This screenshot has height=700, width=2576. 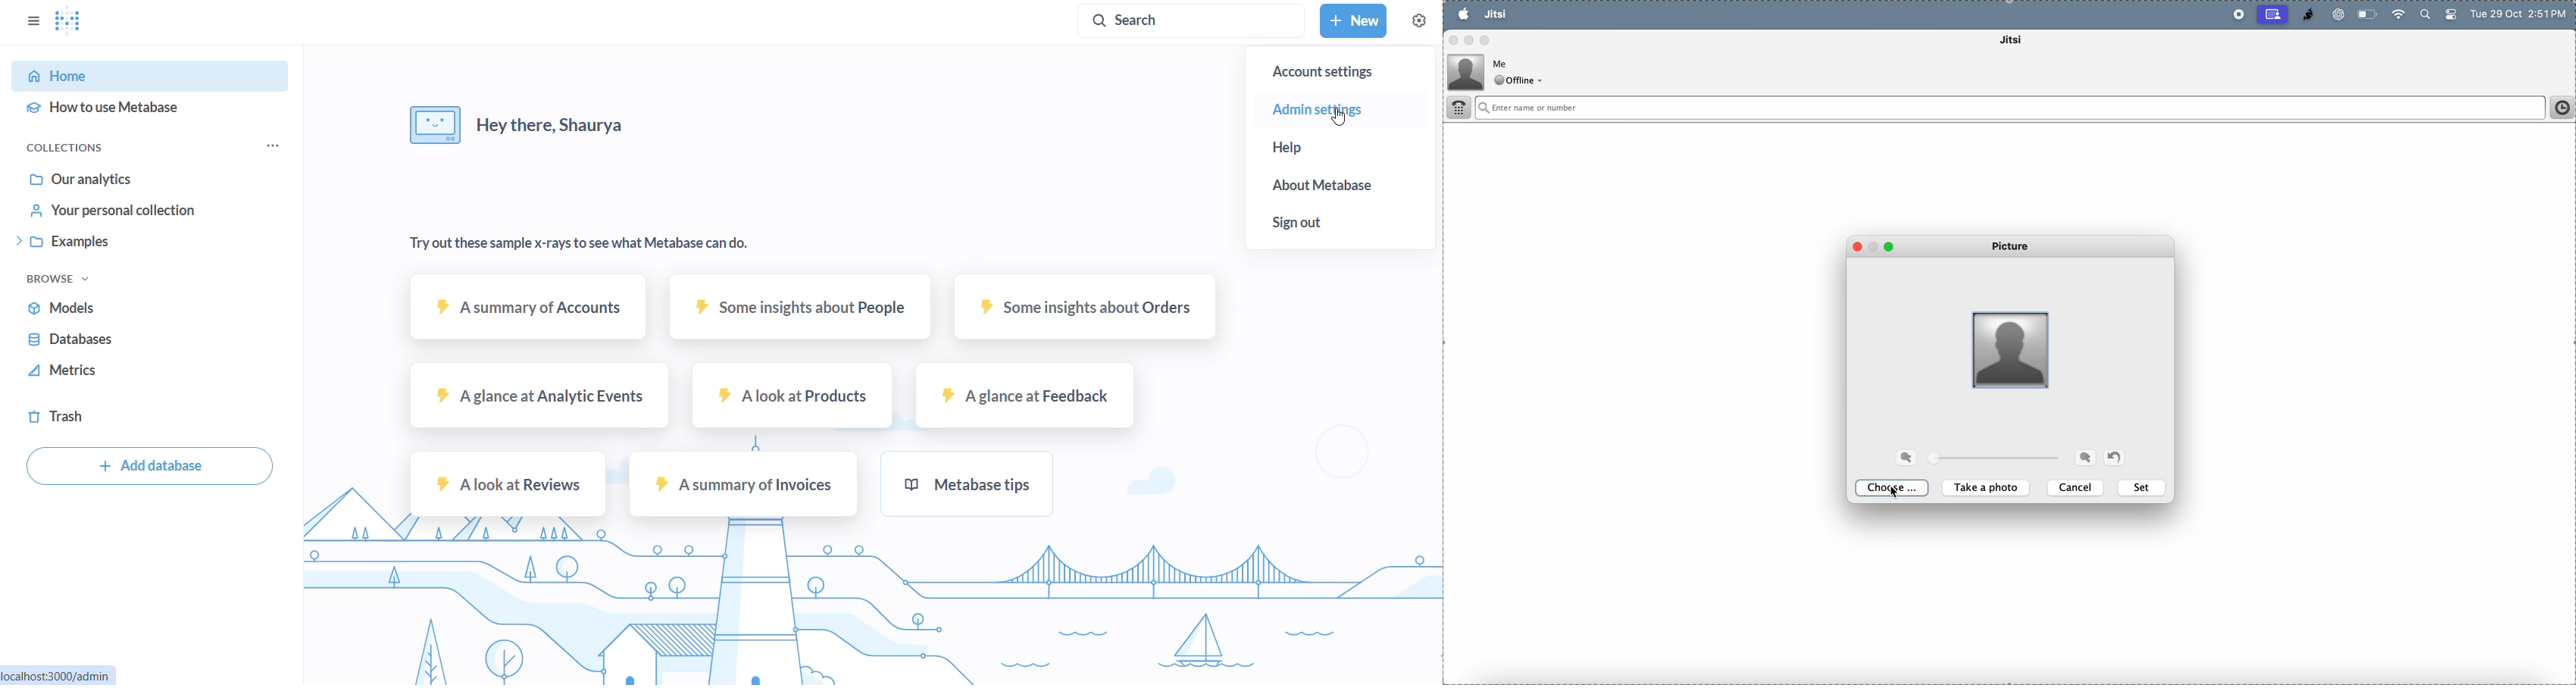 What do you see at coordinates (2143, 488) in the screenshot?
I see `set` at bounding box center [2143, 488].